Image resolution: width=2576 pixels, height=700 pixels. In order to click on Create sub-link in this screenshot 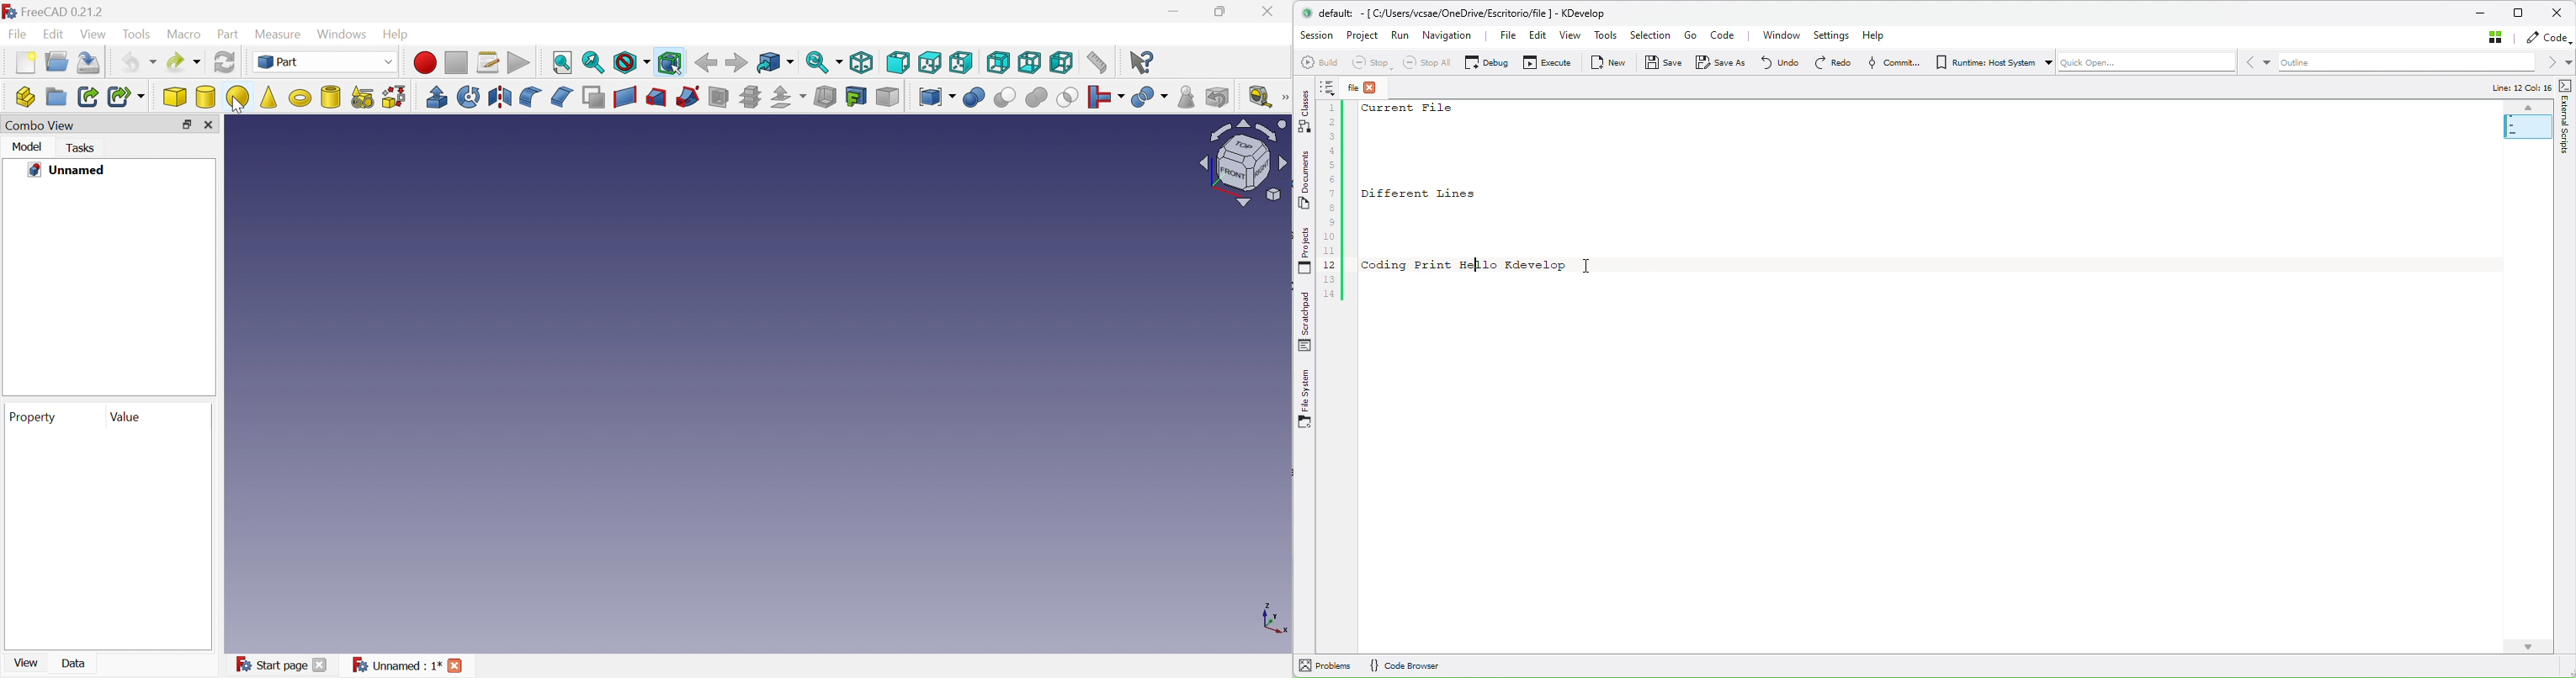, I will do `click(126, 98)`.